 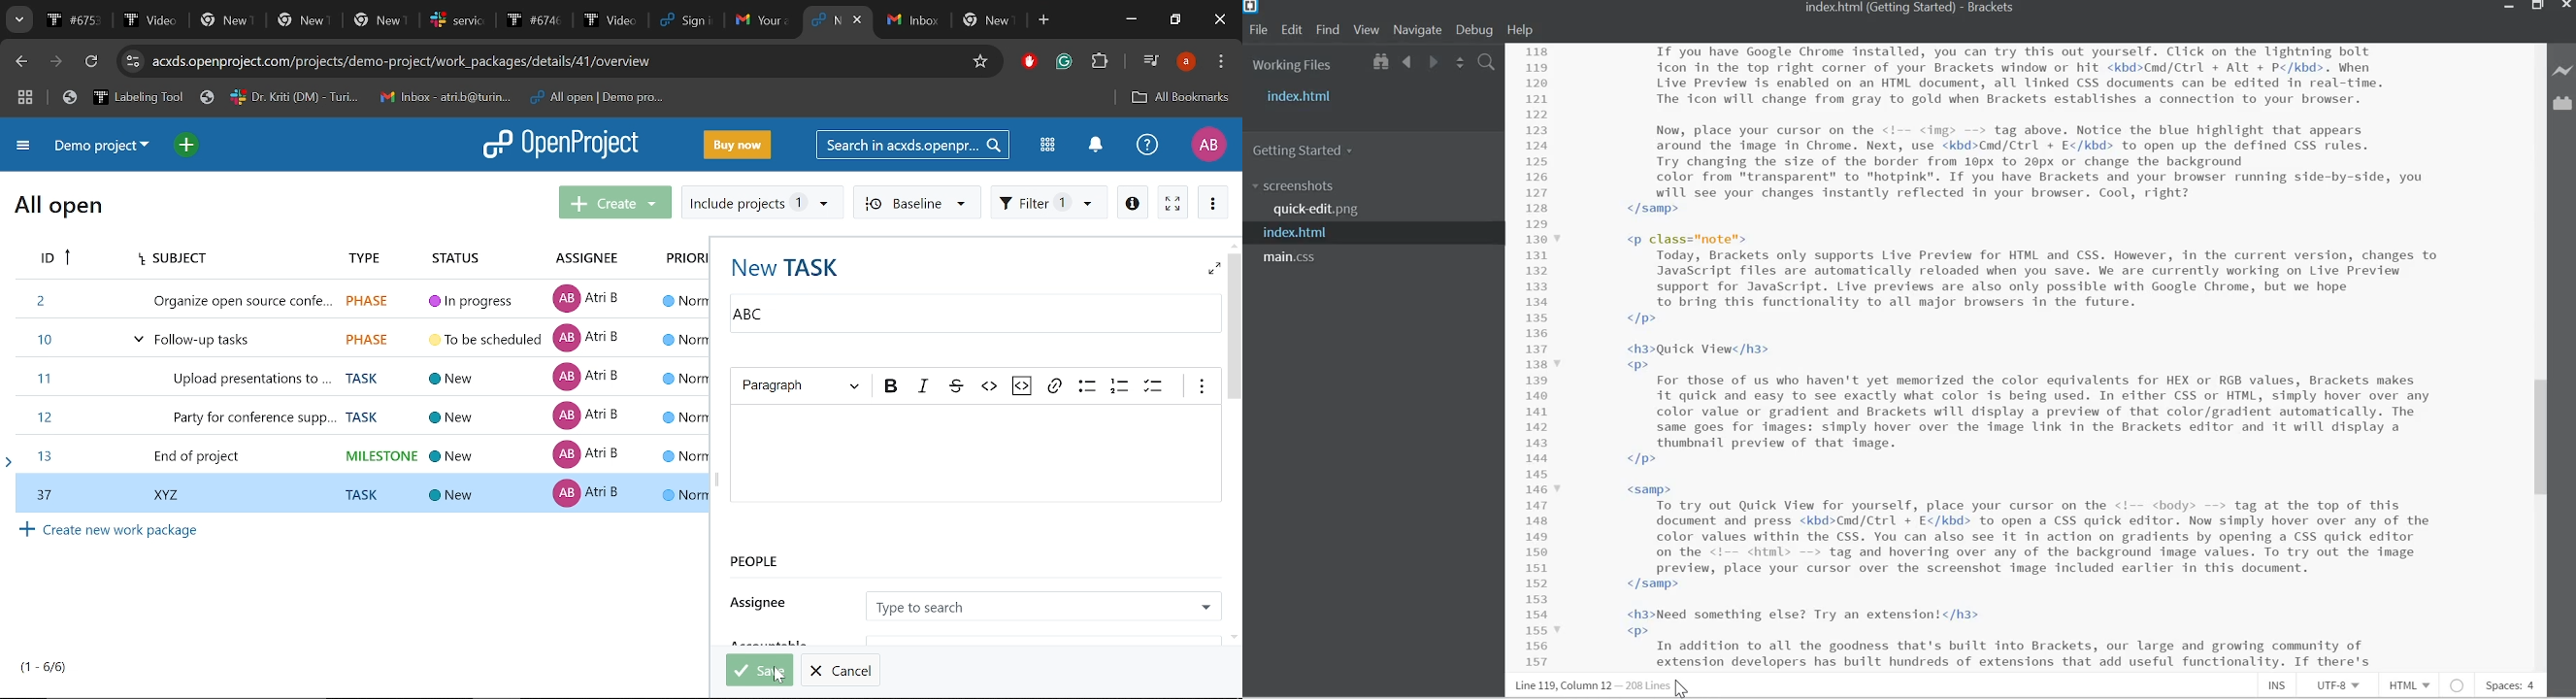 What do you see at coordinates (59, 209) in the screenshot?
I see `All open` at bounding box center [59, 209].